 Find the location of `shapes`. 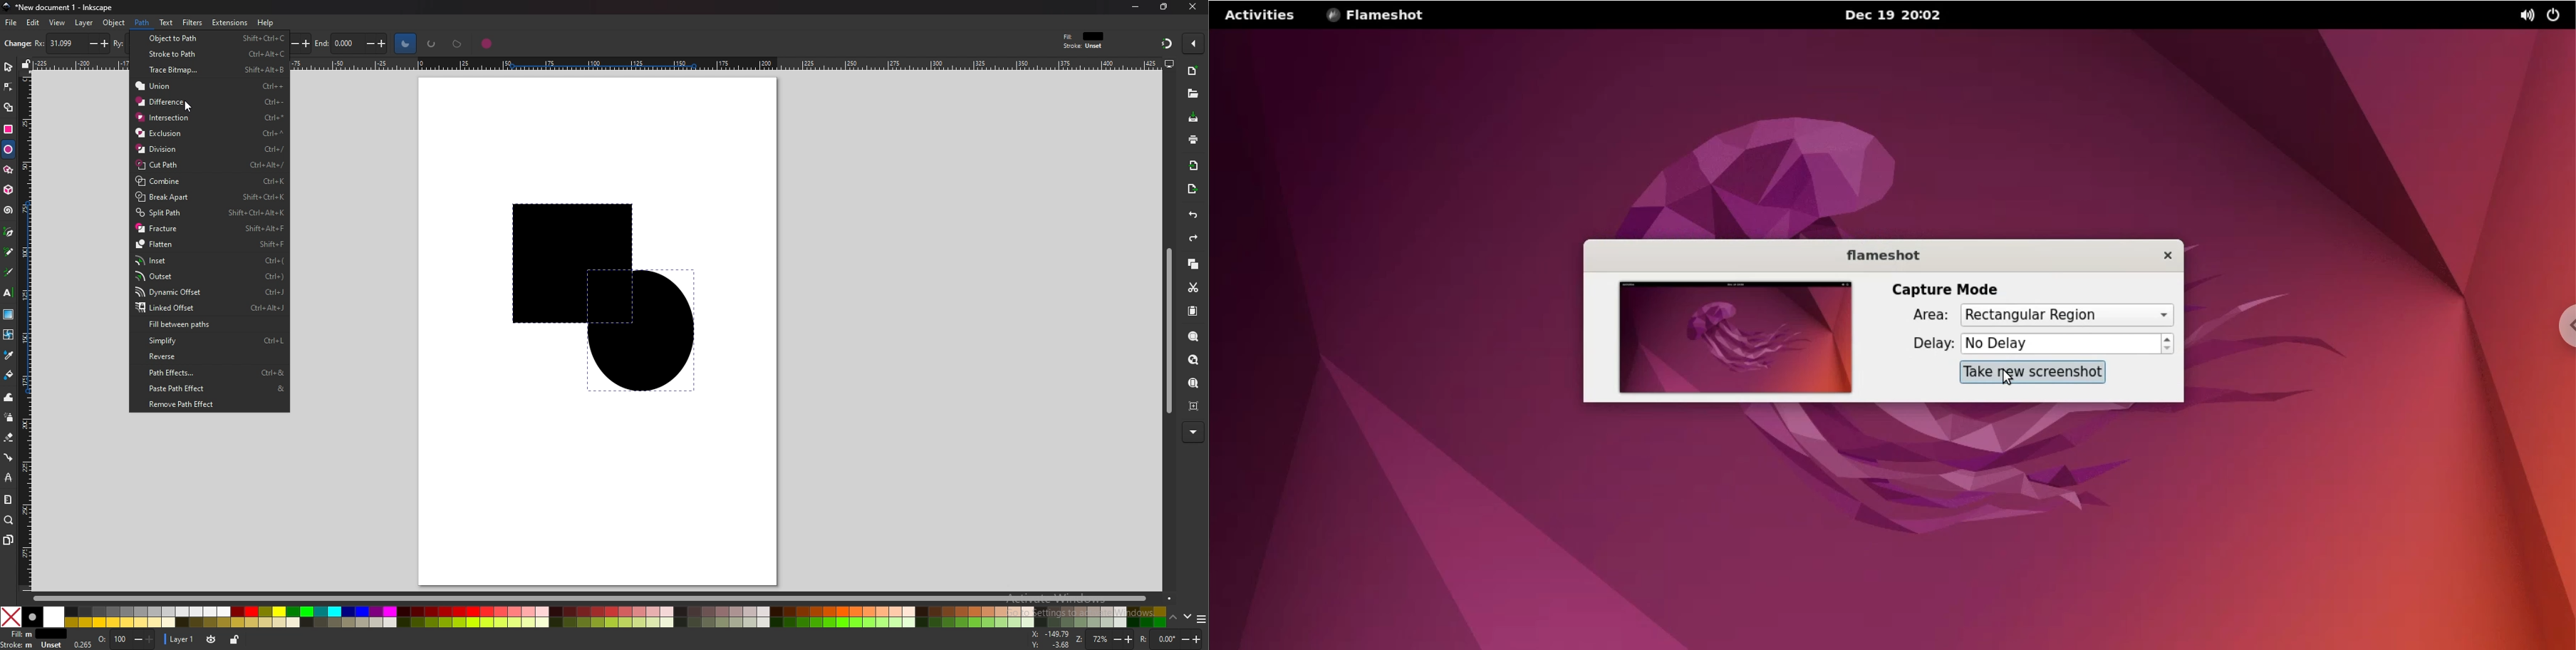

shapes is located at coordinates (590, 298).